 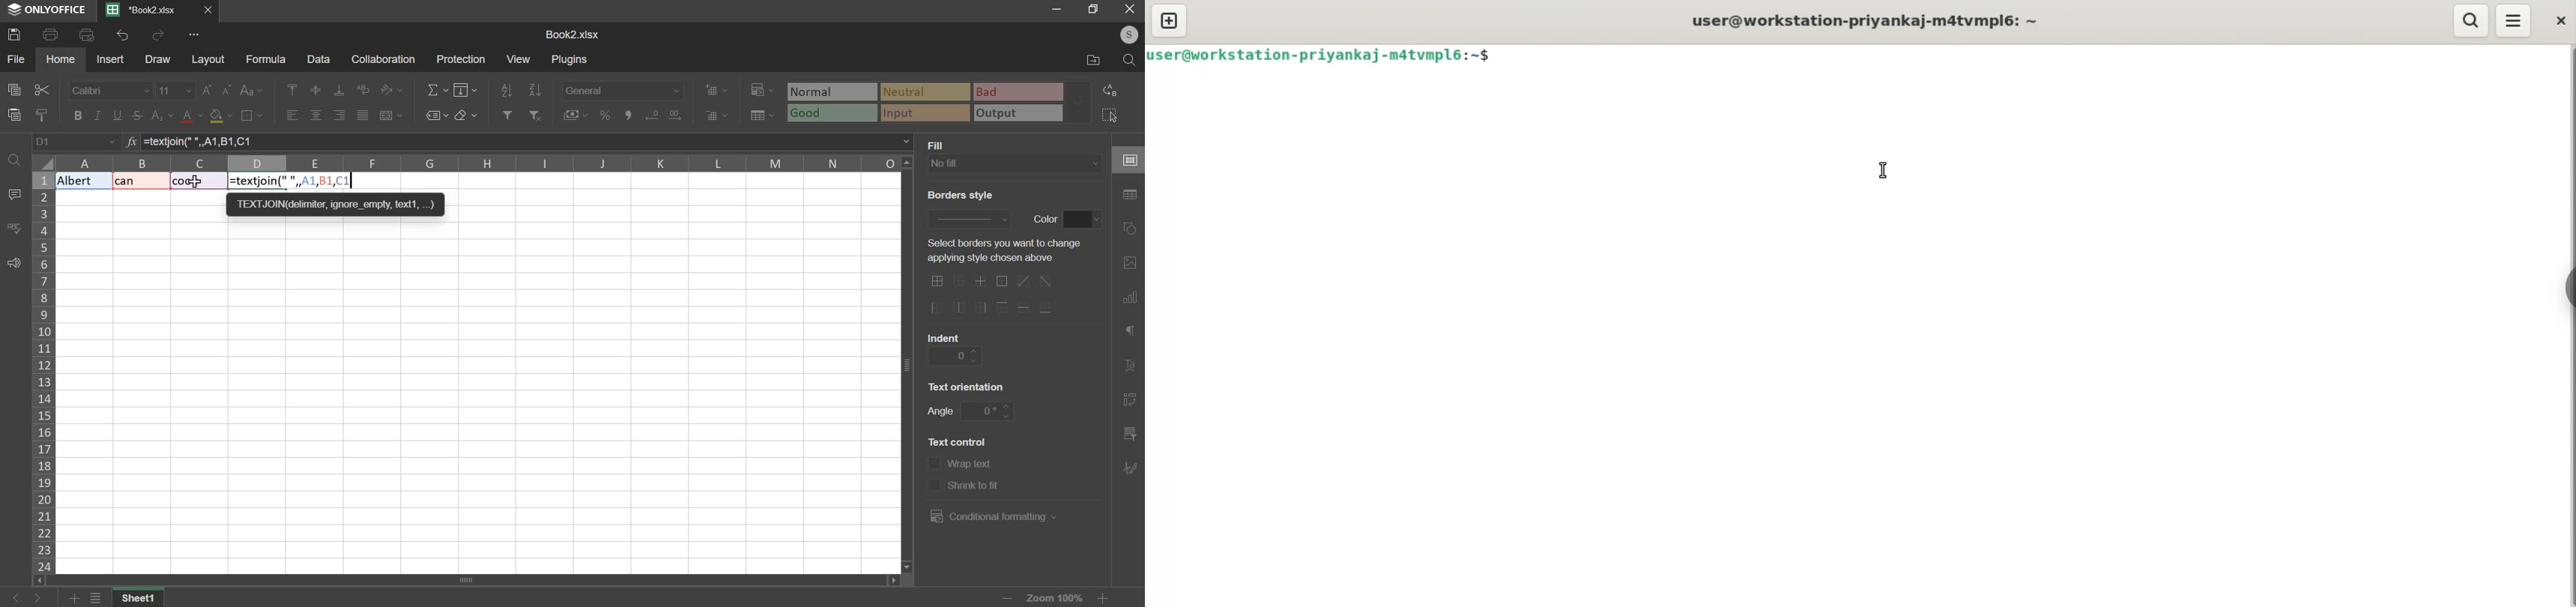 I want to click on save as table, so click(x=763, y=116).